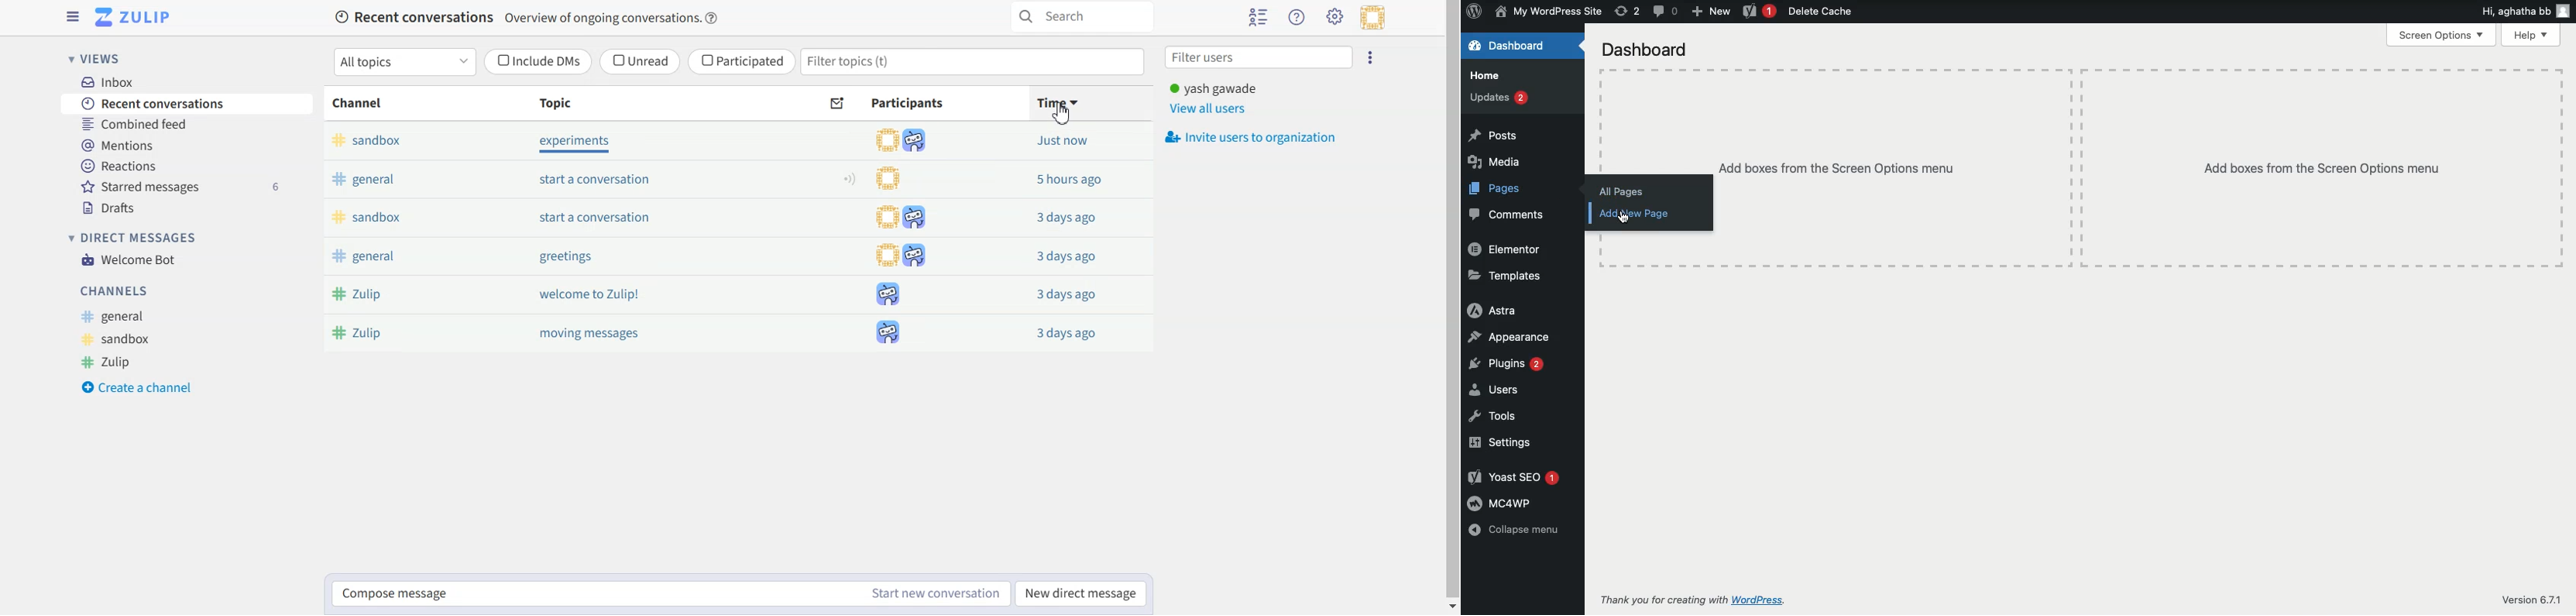  What do you see at coordinates (517, 19) in the screenshot?
I see `Recent conversations Overview of ongoing conversations.` at bounding box center [517, 19].